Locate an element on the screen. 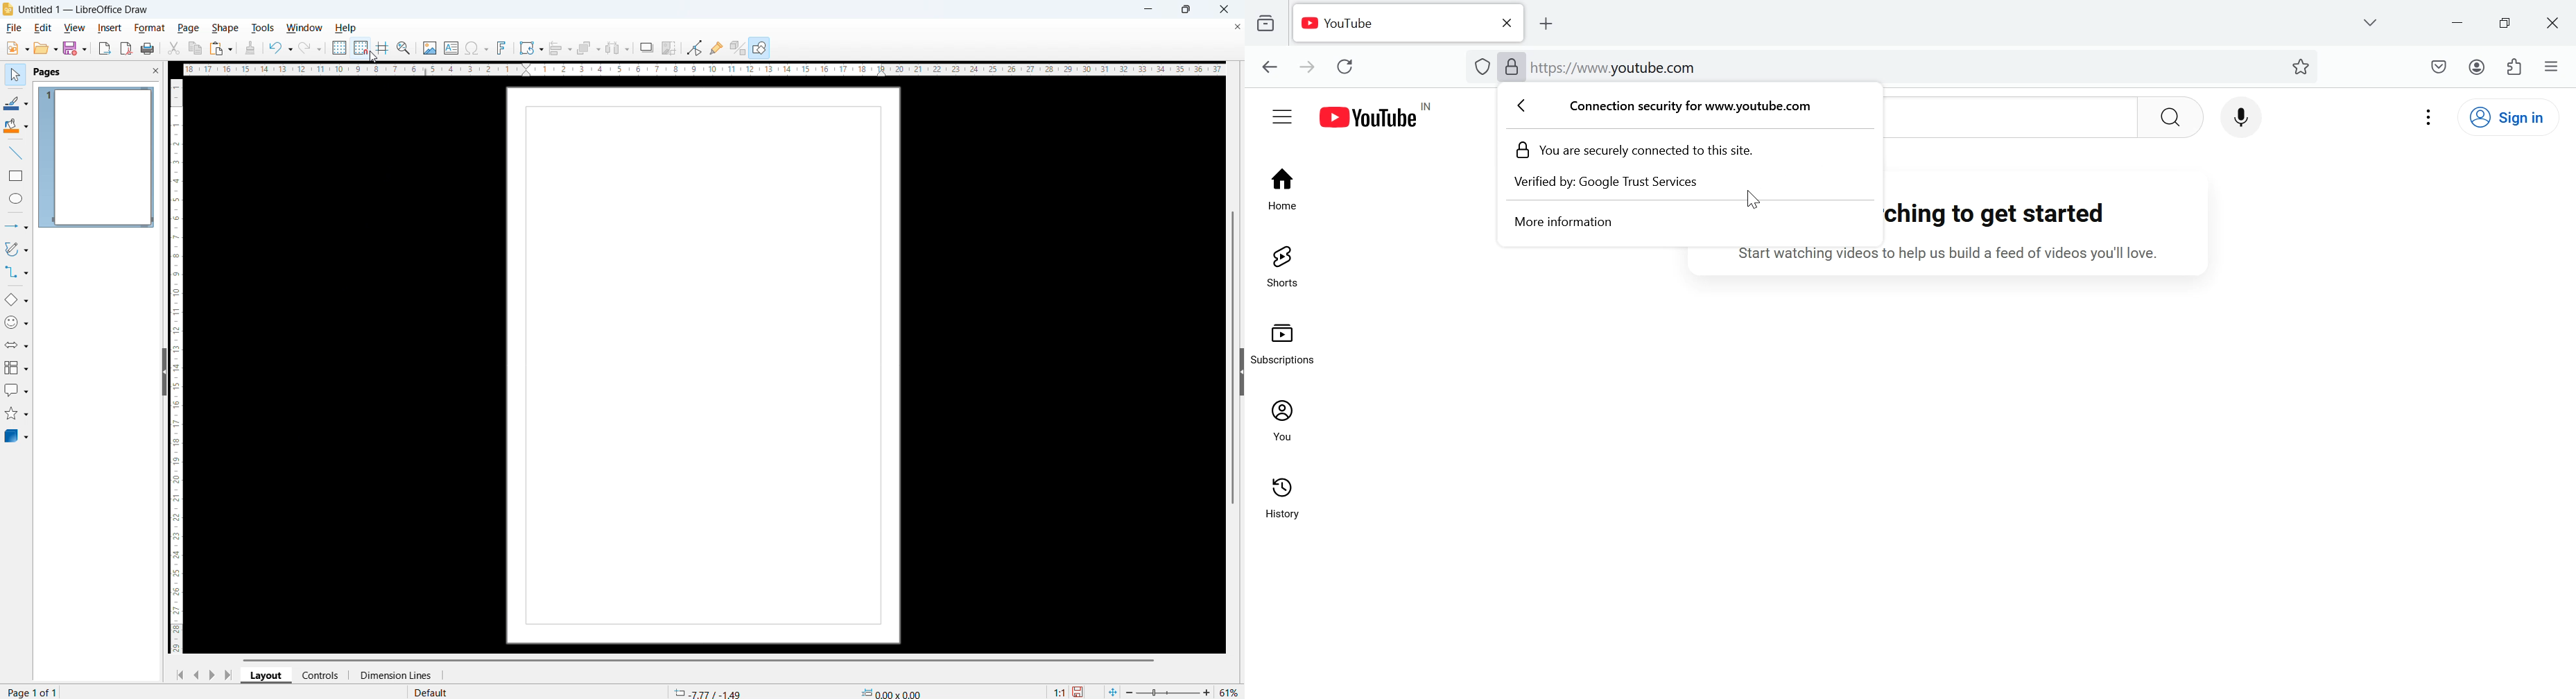  Export as P D F  is located at coordinates (126, 49).